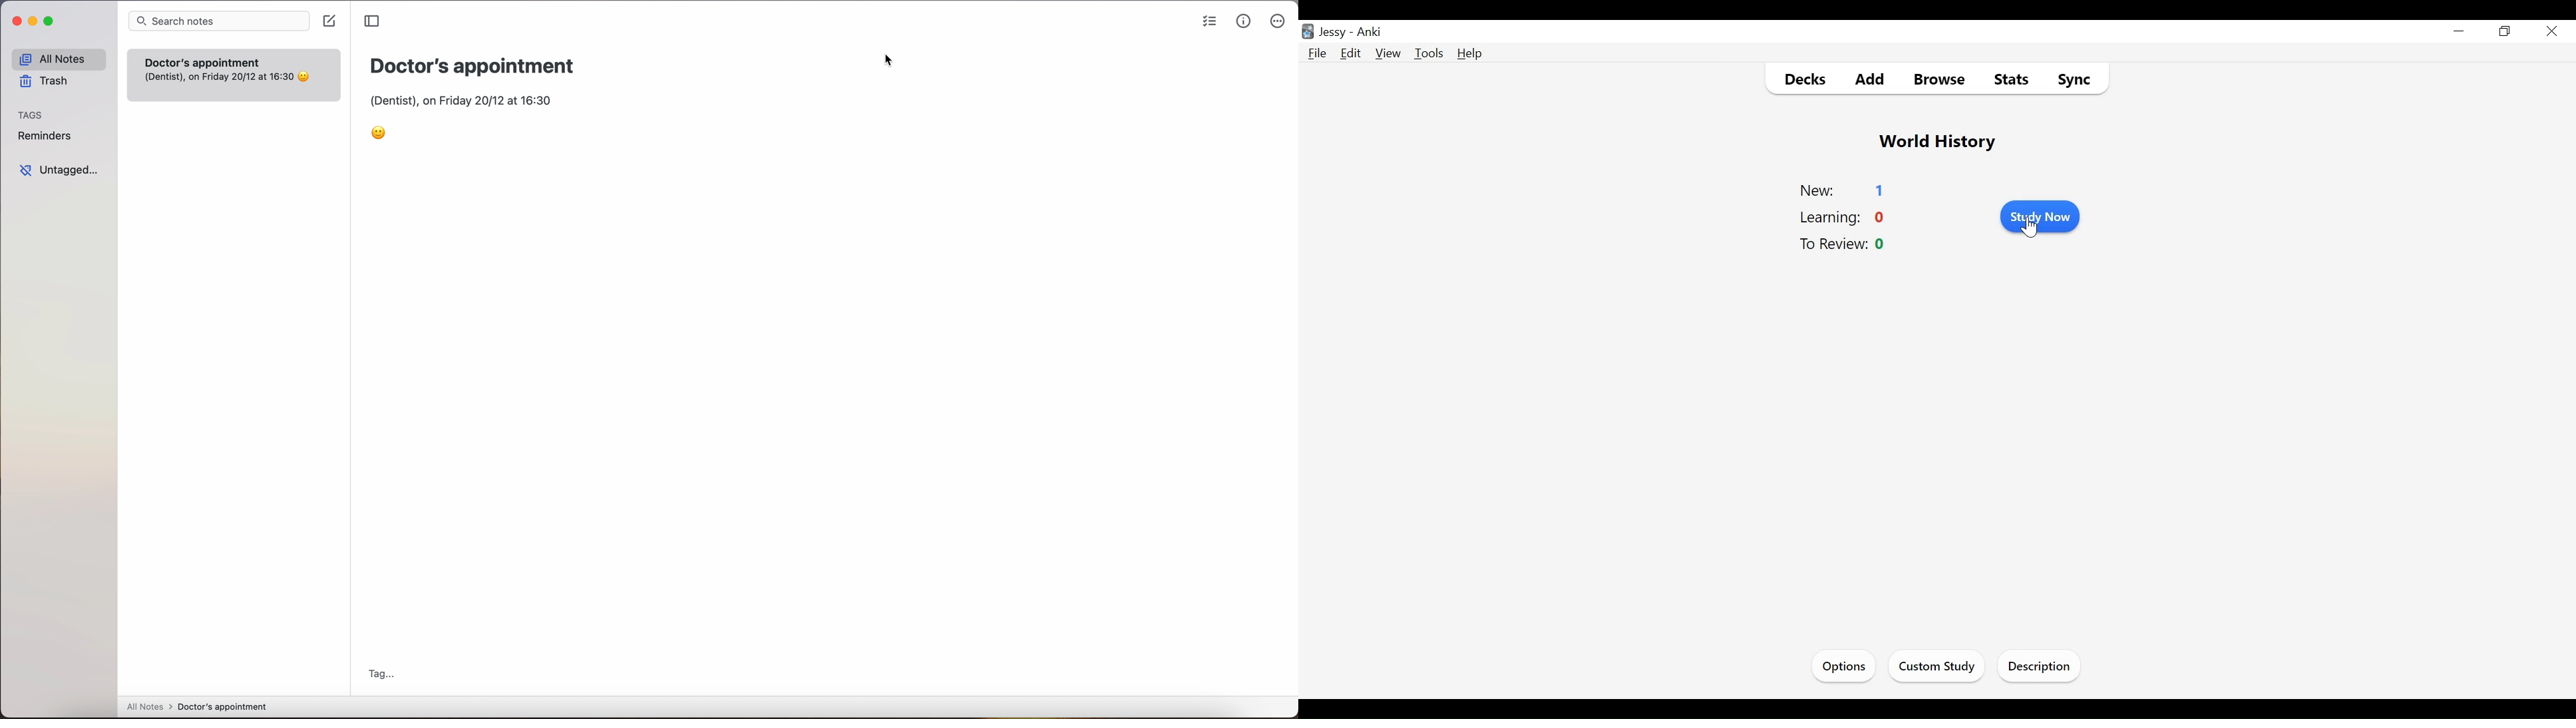 The width and height of the screenshot is (2576, 728). What do you see at coordinates (1936, 666) in the screenshot?
I see `Custom Study` at bounding box center [1936, 666].